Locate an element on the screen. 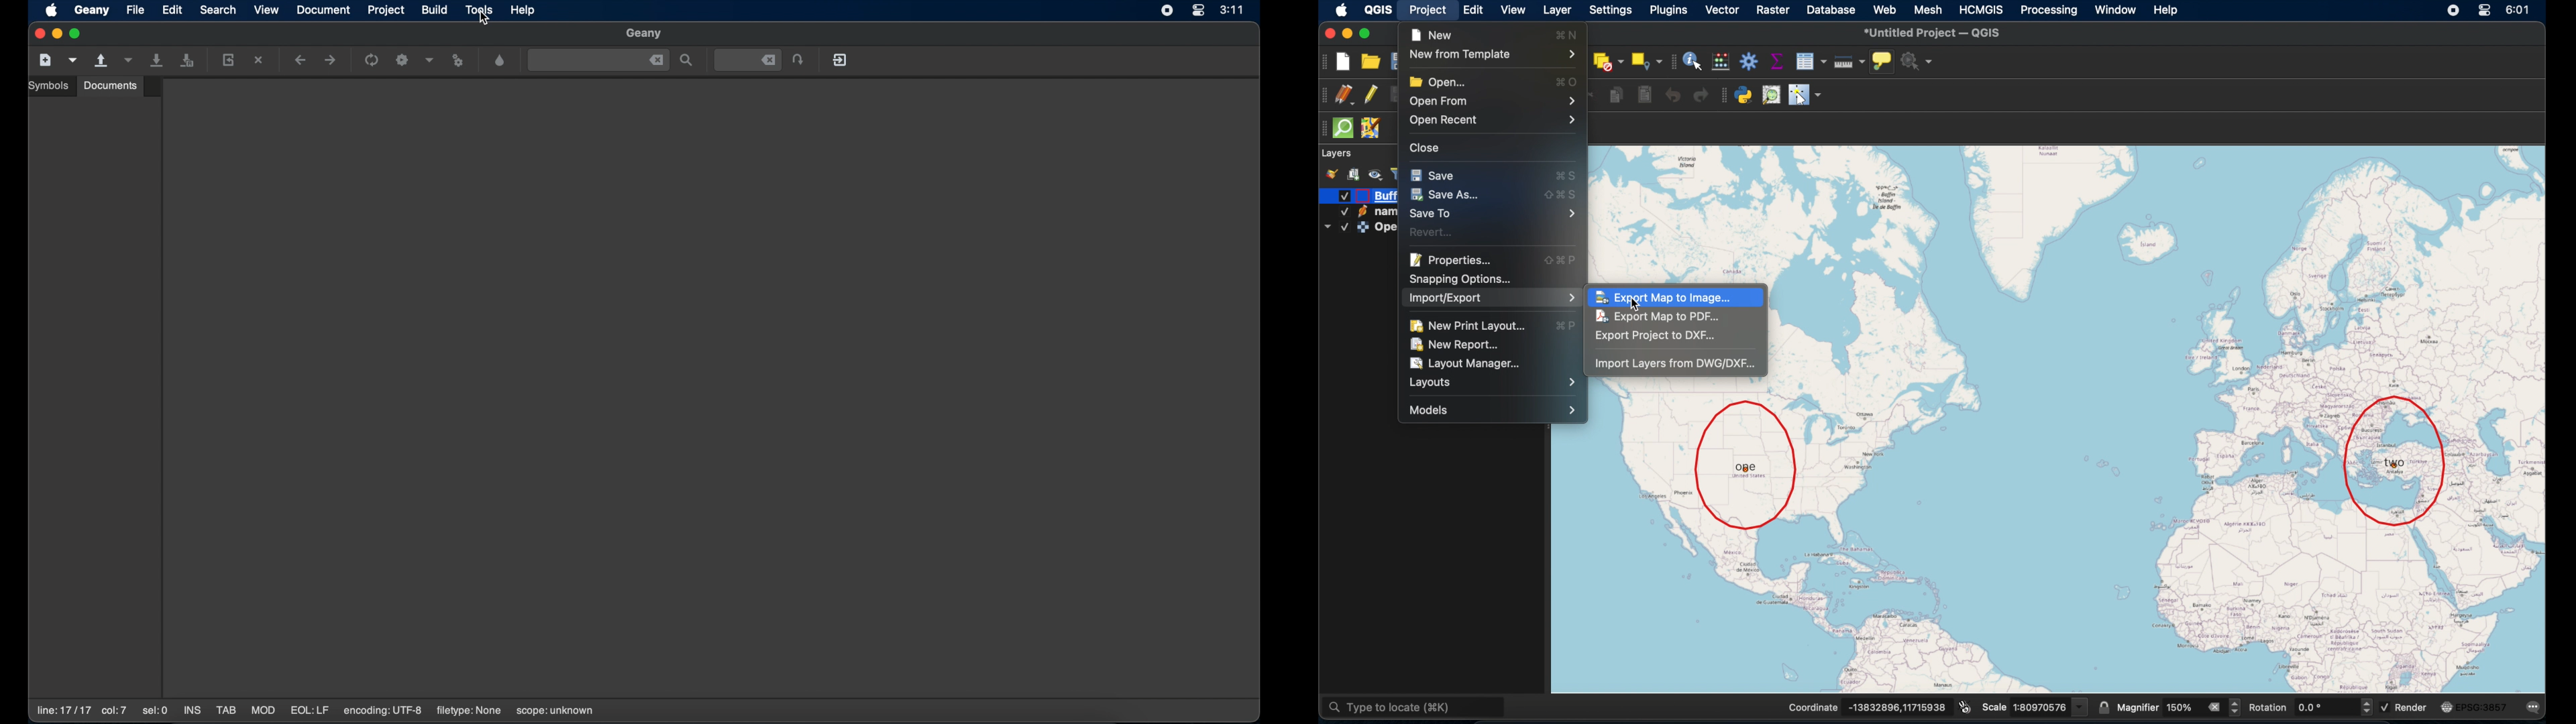 This screenshot has height=728, width=2576. co:7 is located at coordinates (113, 711).